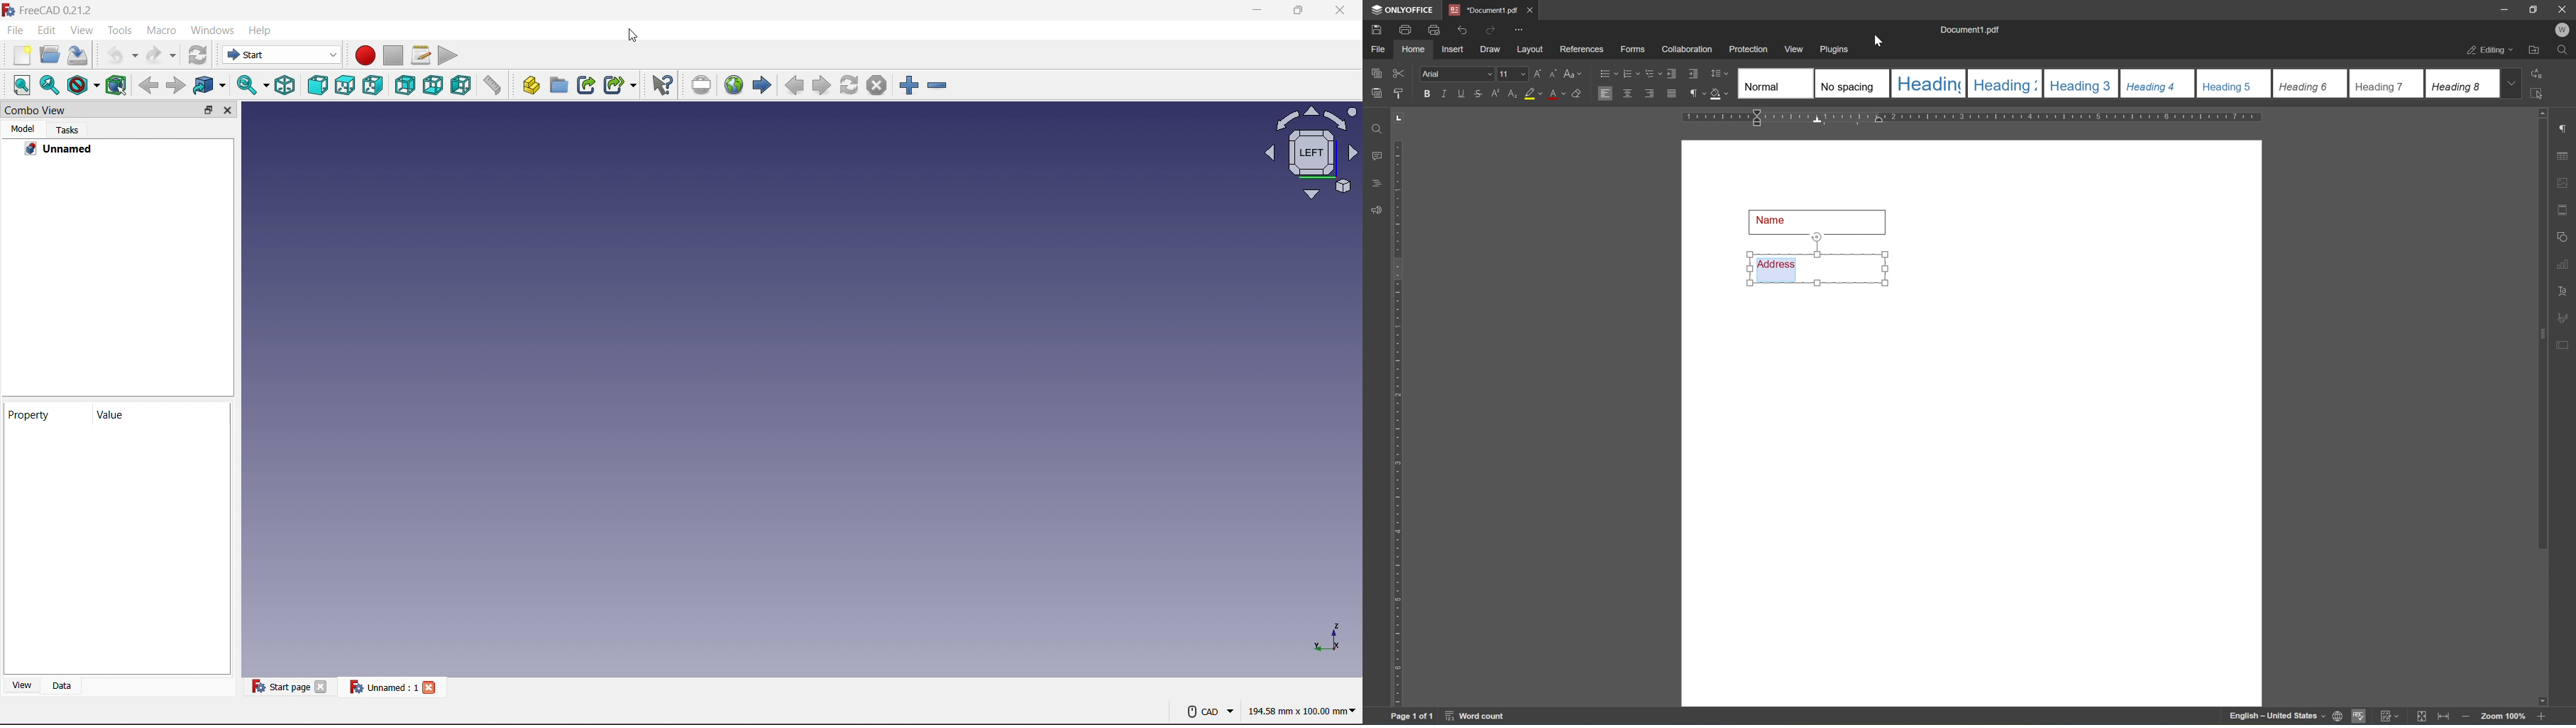 The height and width of the screenshot is (728, 2576). Describe the element at coordinates (1482, 10) in the screenshot. I see `presentation1.pdf` at that location.